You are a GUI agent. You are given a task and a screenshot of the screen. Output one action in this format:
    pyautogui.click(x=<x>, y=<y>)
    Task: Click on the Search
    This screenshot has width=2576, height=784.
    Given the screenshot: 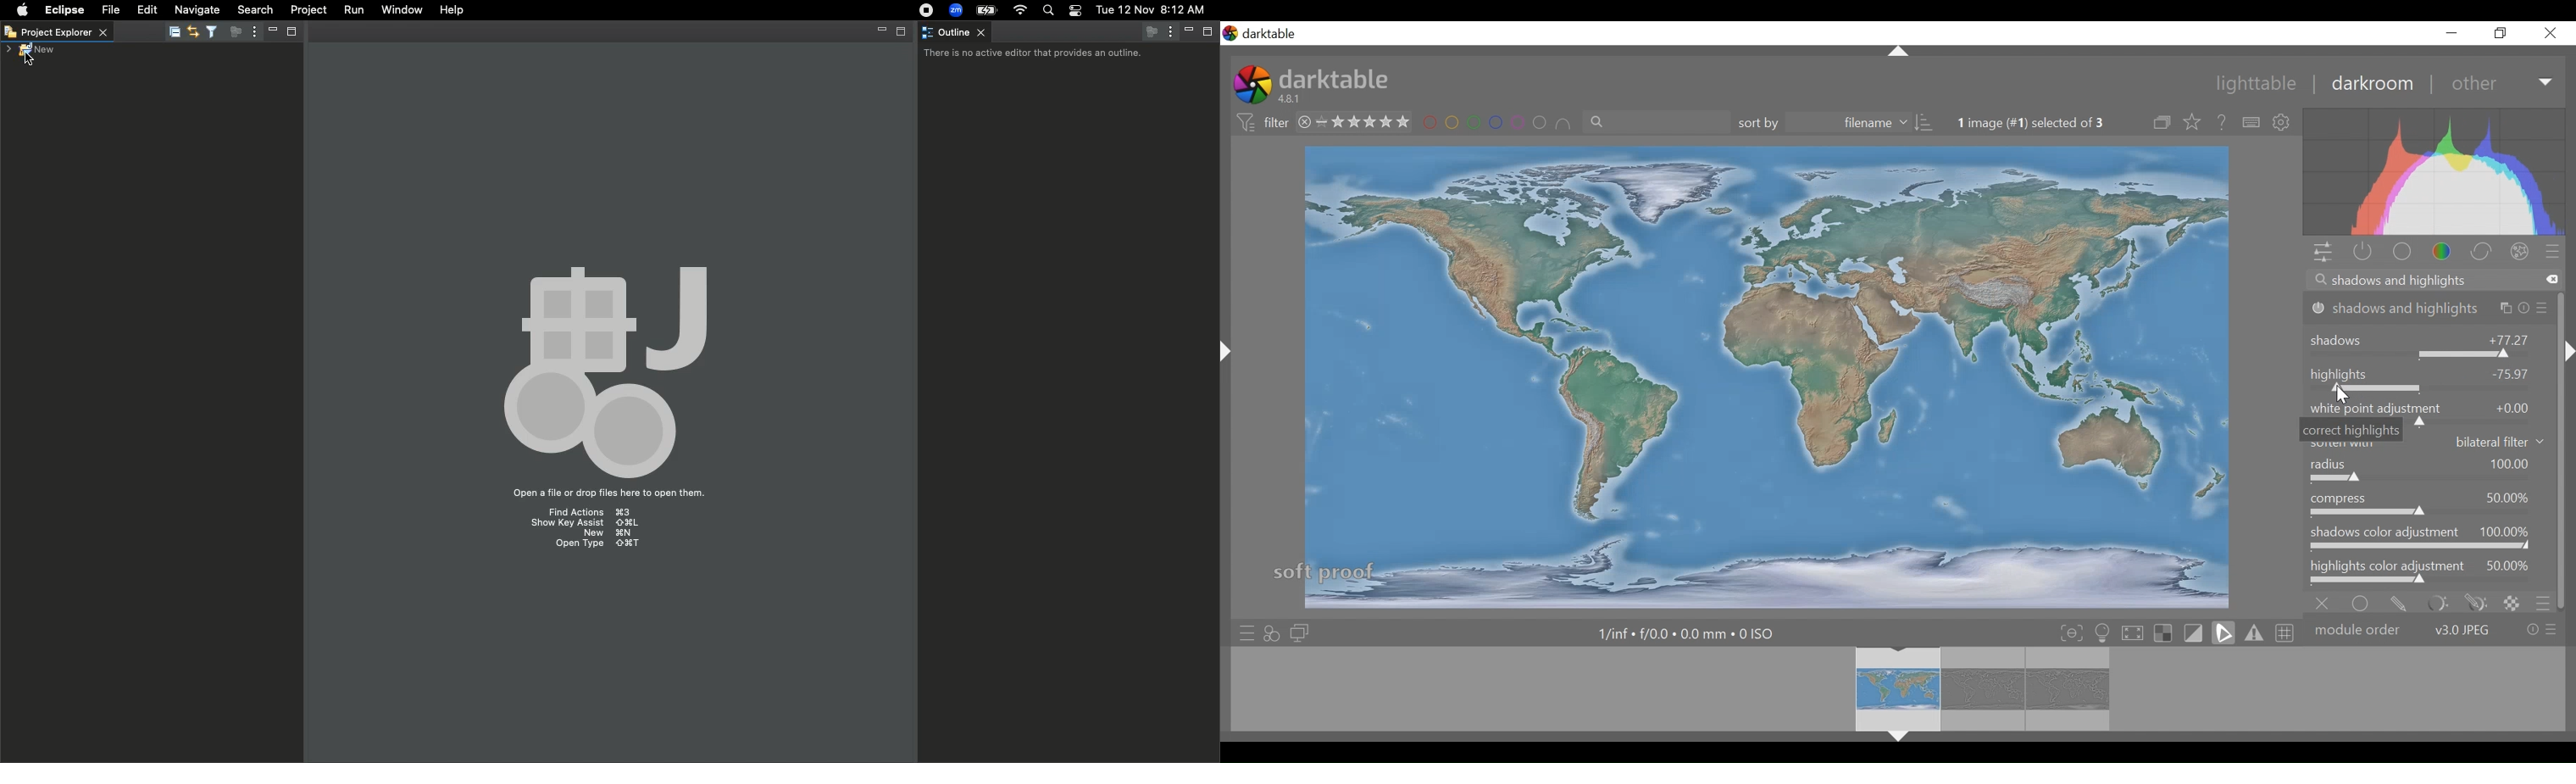 What is the action you would take?
    pyautogui.click(x=1050, y=11)
    